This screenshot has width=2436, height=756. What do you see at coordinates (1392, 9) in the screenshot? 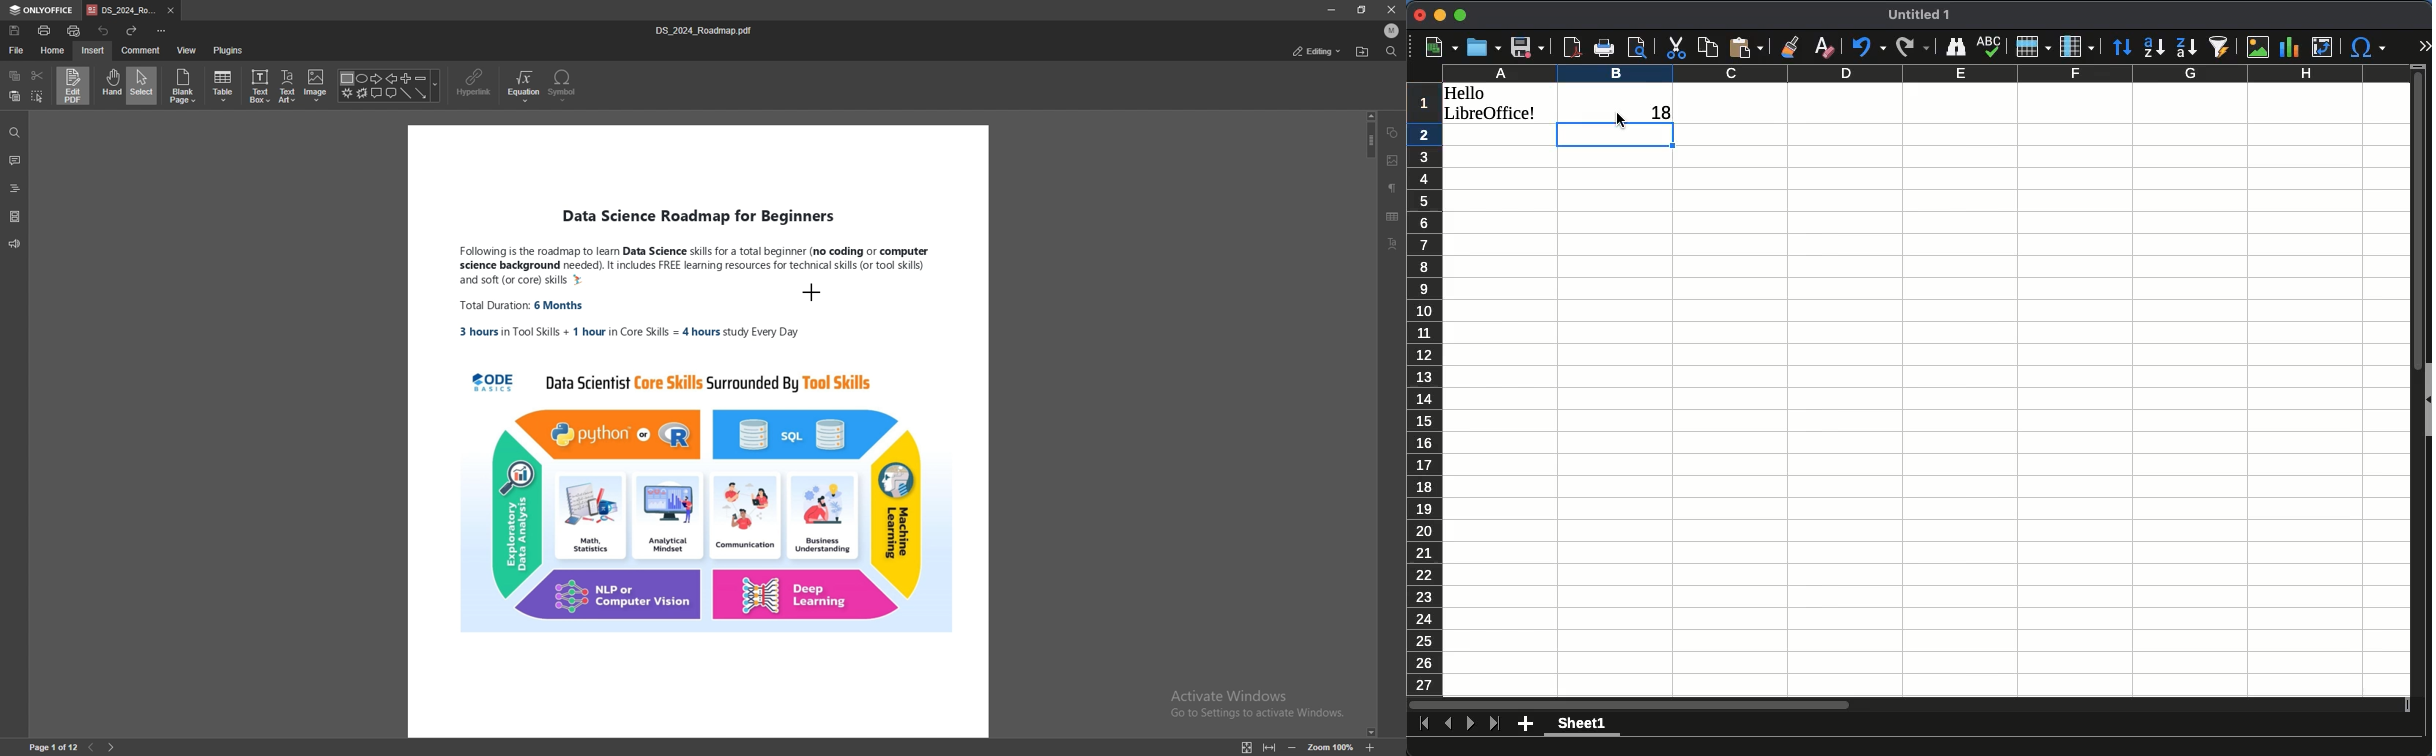
I see `close` at bounding box center [1392, 9].